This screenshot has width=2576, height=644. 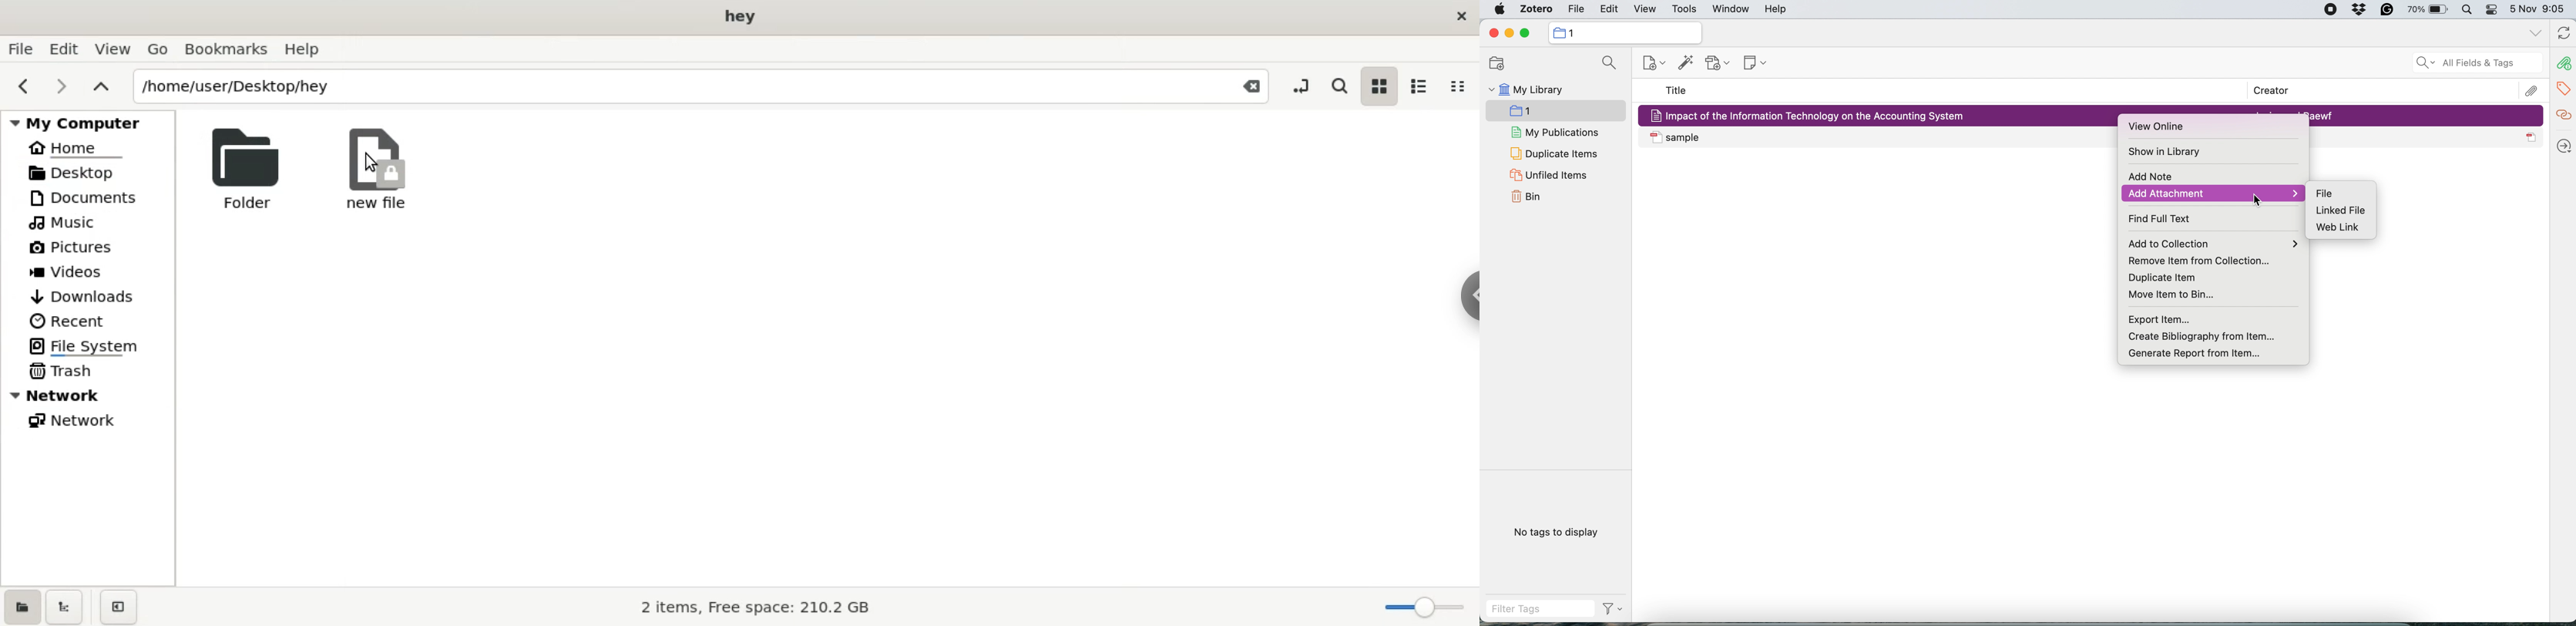 What do you see at coordinates (1525, 91) in the screenshot?
I see `my library` at bounding box center [1525, 91].